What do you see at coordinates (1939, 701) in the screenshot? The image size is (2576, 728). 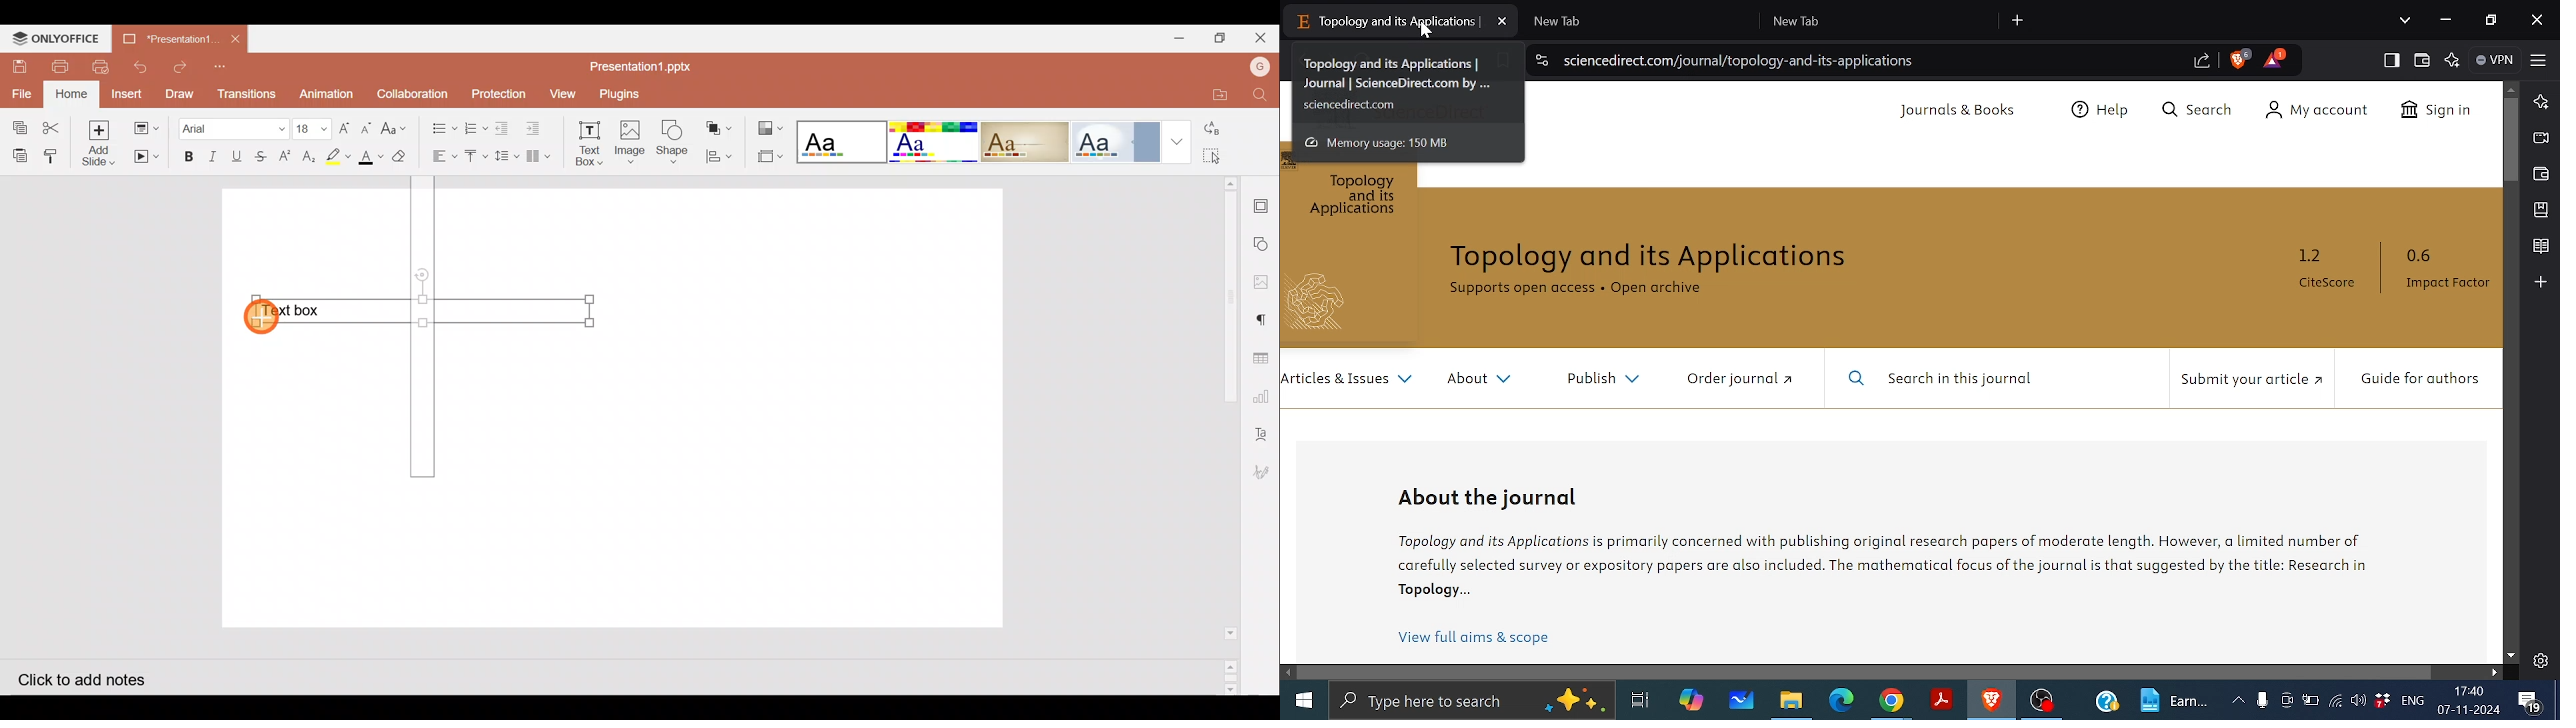 I see `Adobe` at bounding box center [1939, 701].